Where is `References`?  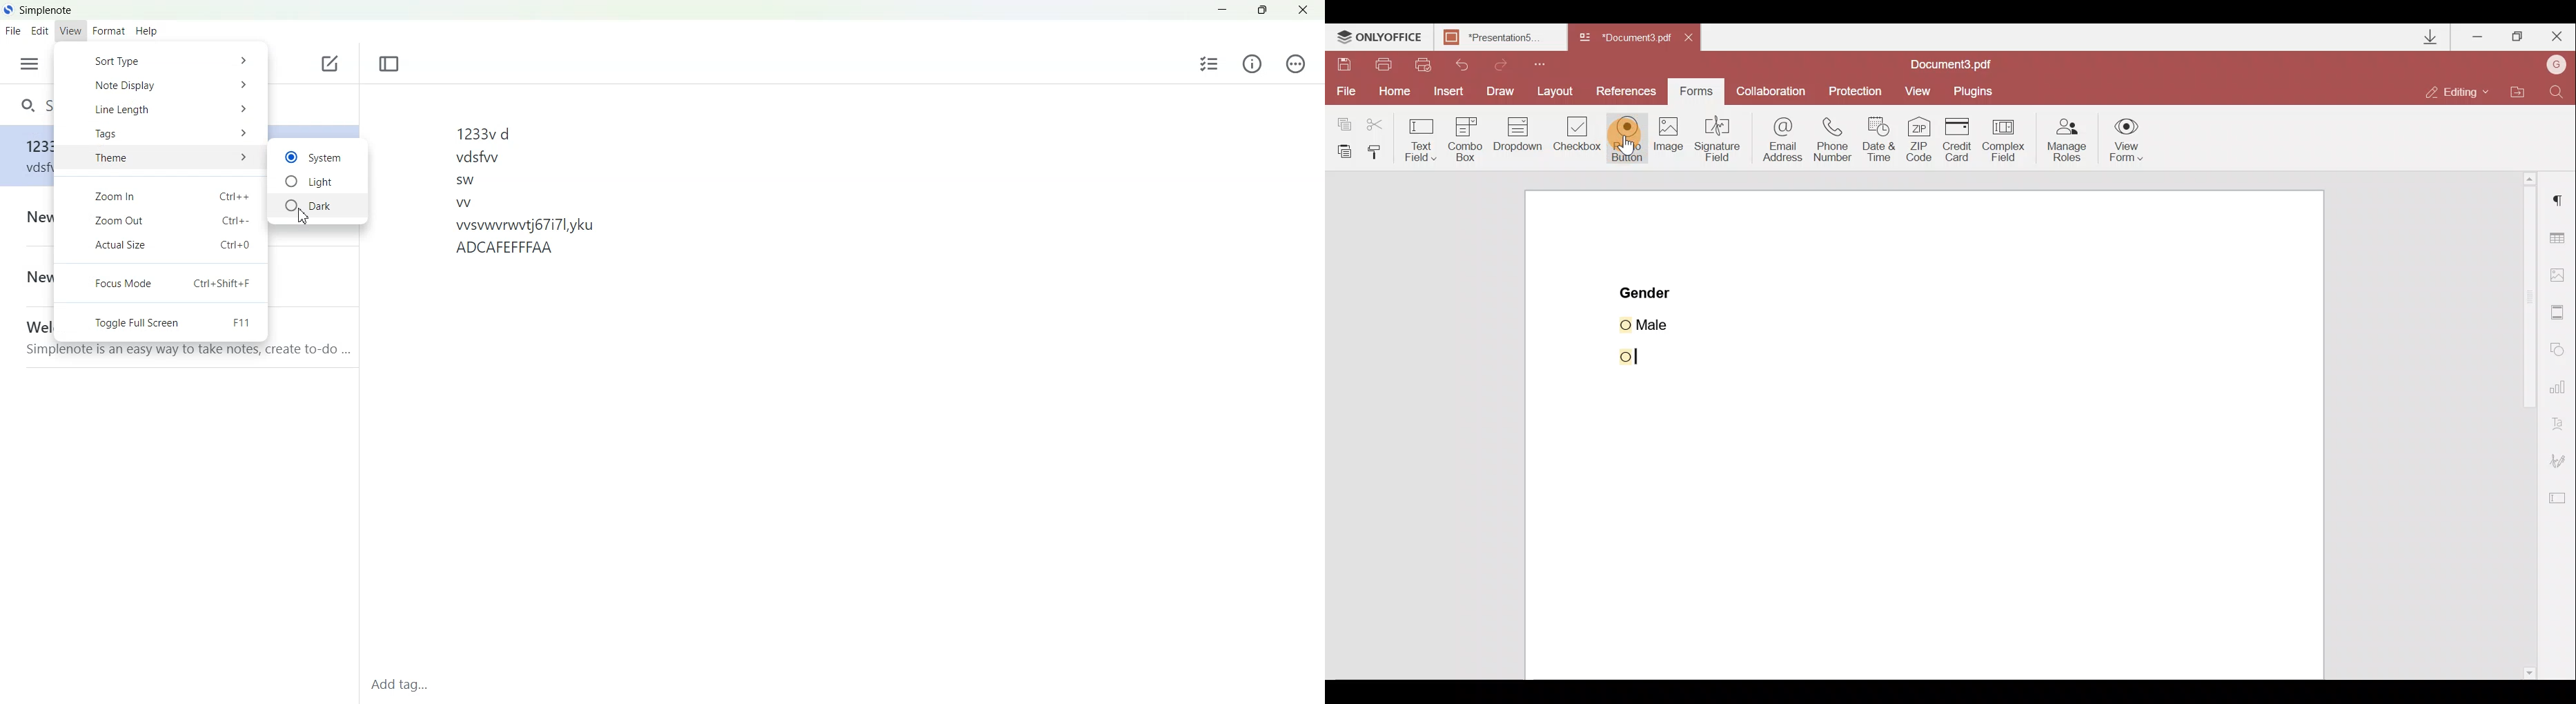 References is located at coordinates (1627, 91).